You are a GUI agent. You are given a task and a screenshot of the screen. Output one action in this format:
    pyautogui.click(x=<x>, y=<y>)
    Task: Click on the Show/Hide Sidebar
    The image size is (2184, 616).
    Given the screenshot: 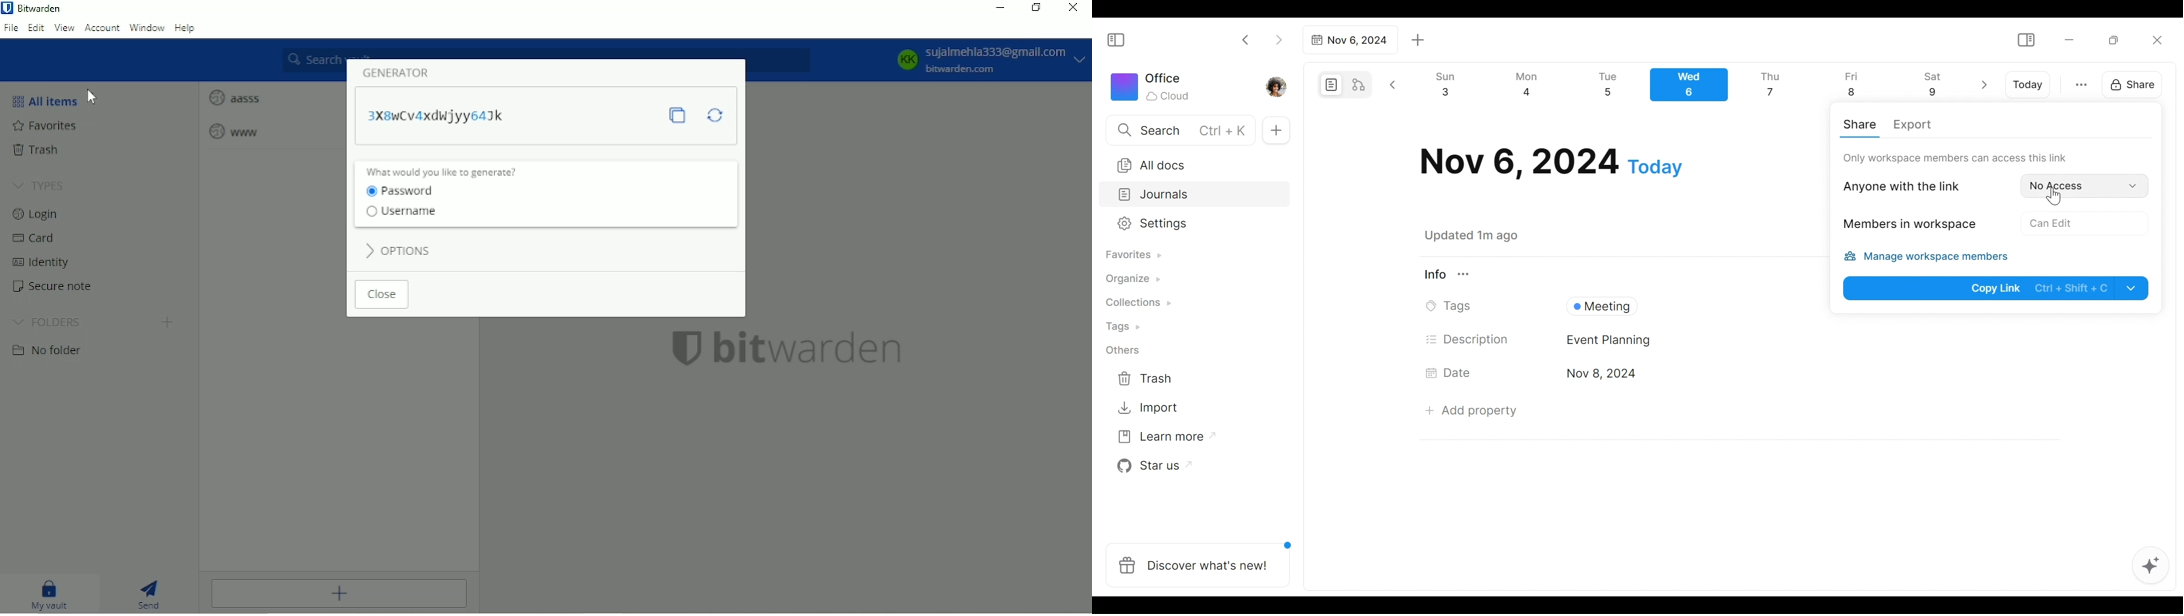 What is the action you would take?
    pyautogui.click(x=2026, y=40)
    